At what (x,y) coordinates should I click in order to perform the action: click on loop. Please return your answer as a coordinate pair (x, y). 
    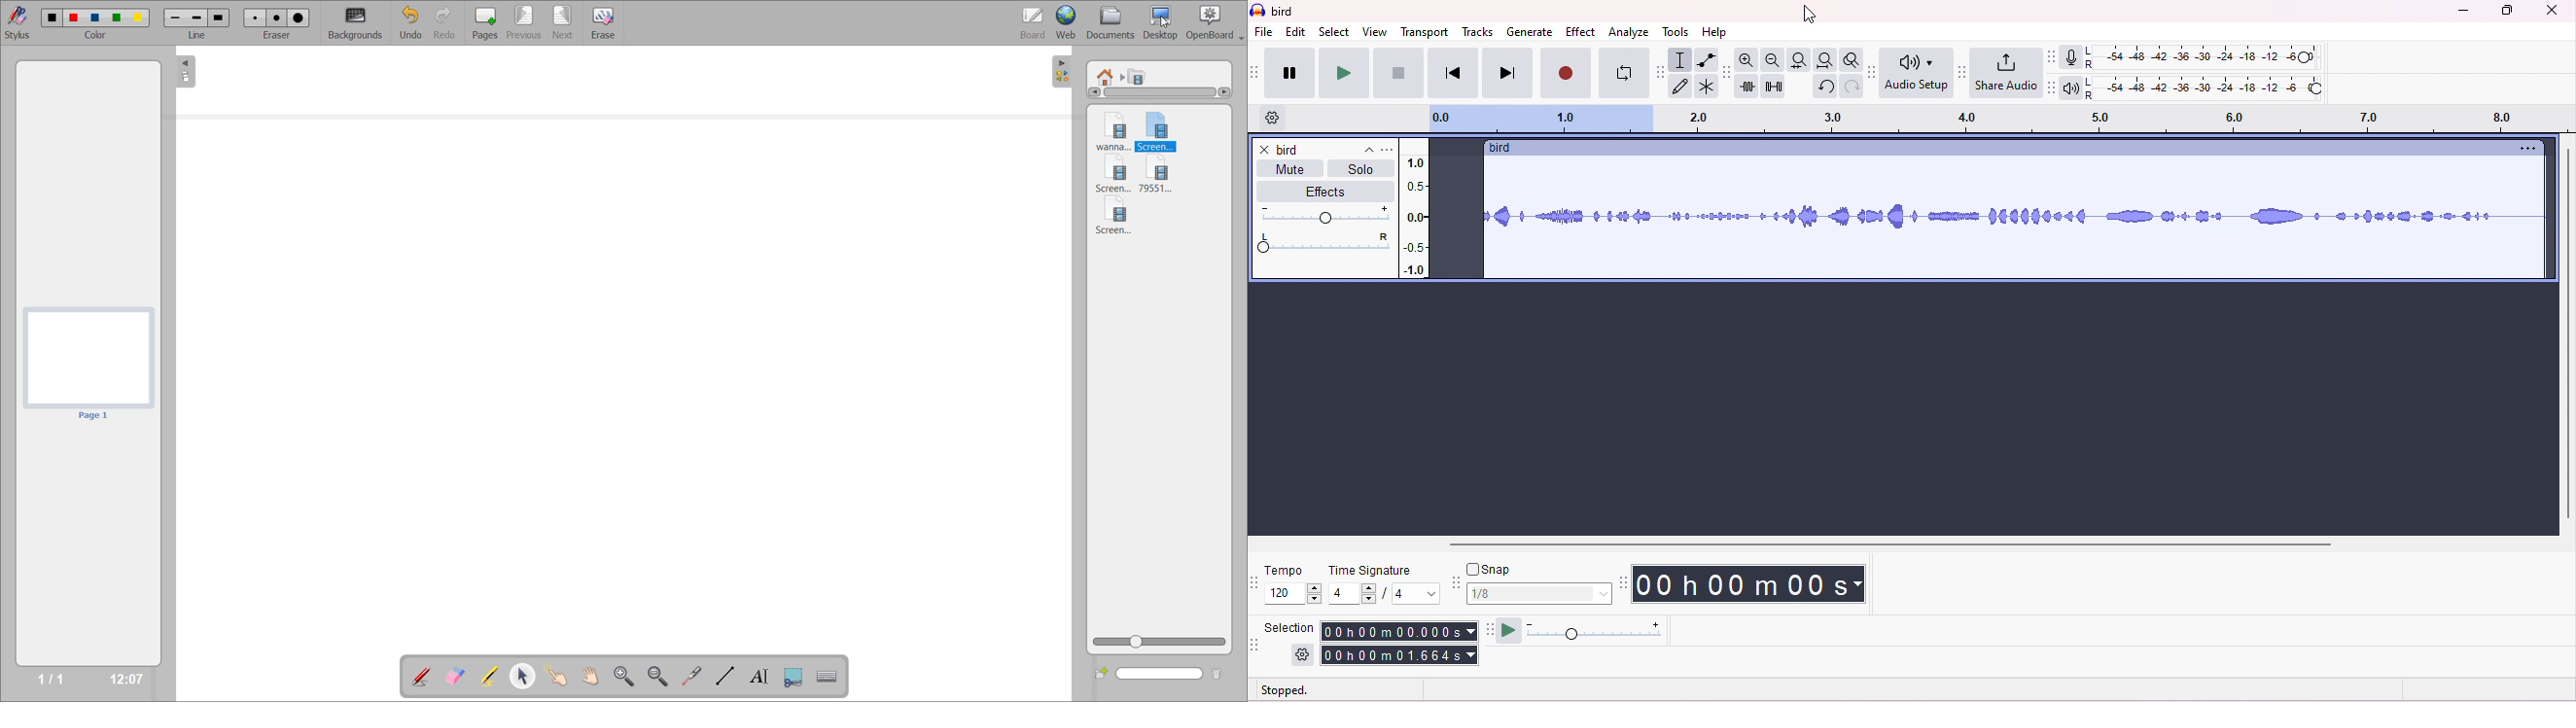
    Looking at the image, I should click on (1621, 75).